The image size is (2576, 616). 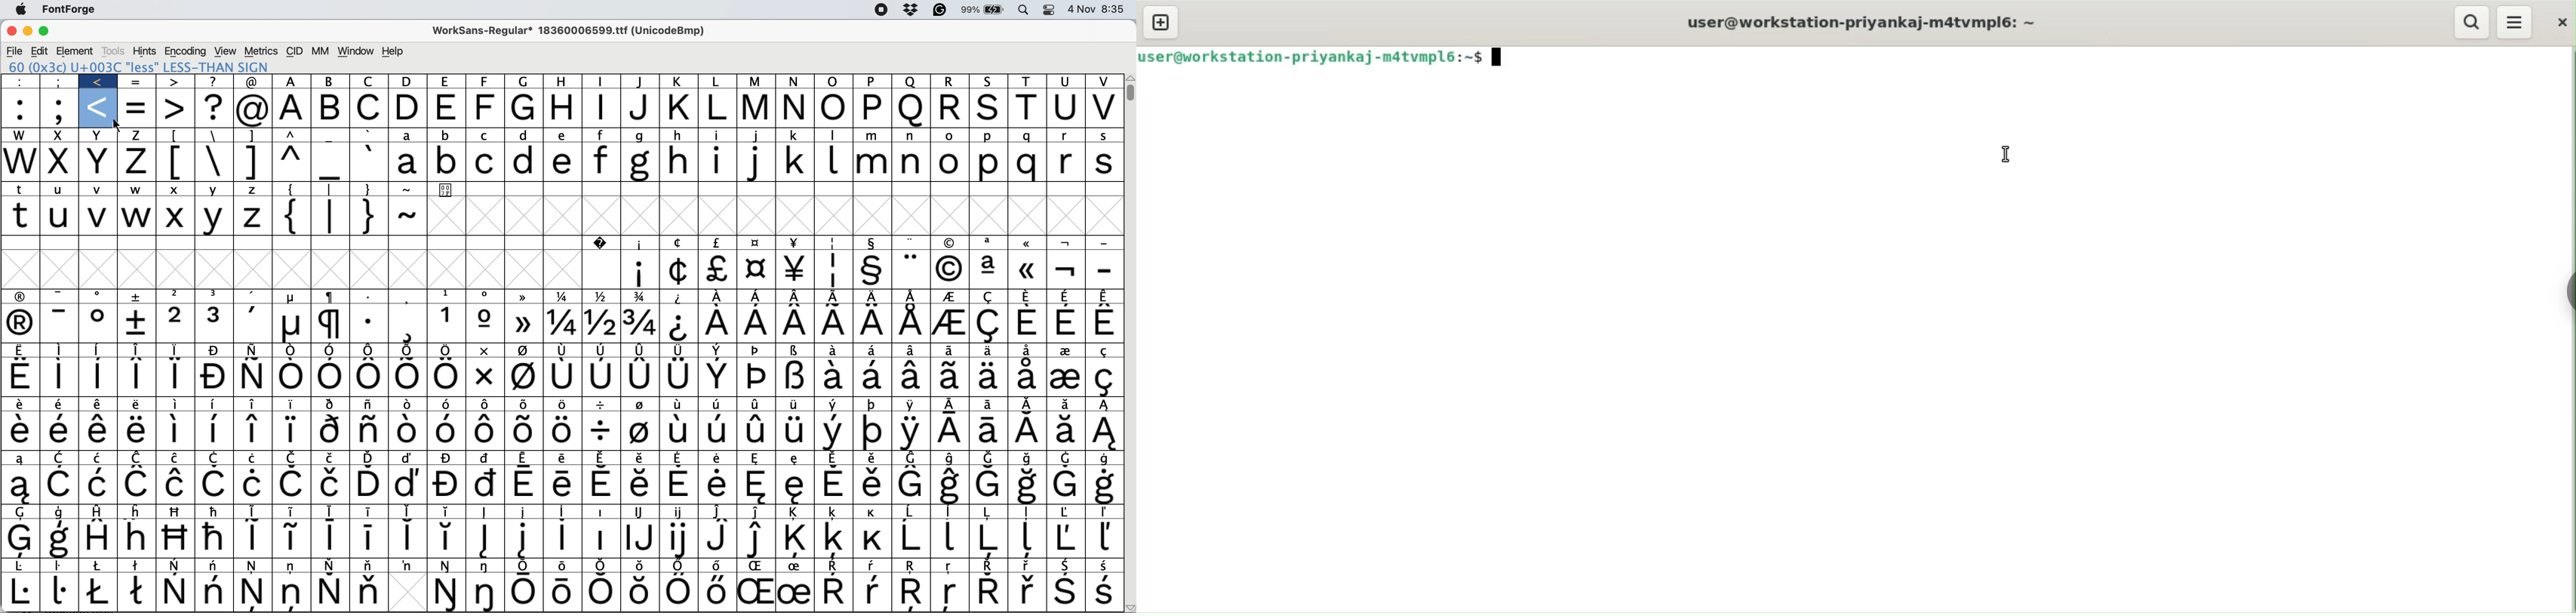 What do you see at coordinates (139, 593) in the screenshot?
I see `Symbol` at bounding box center [139, 593].